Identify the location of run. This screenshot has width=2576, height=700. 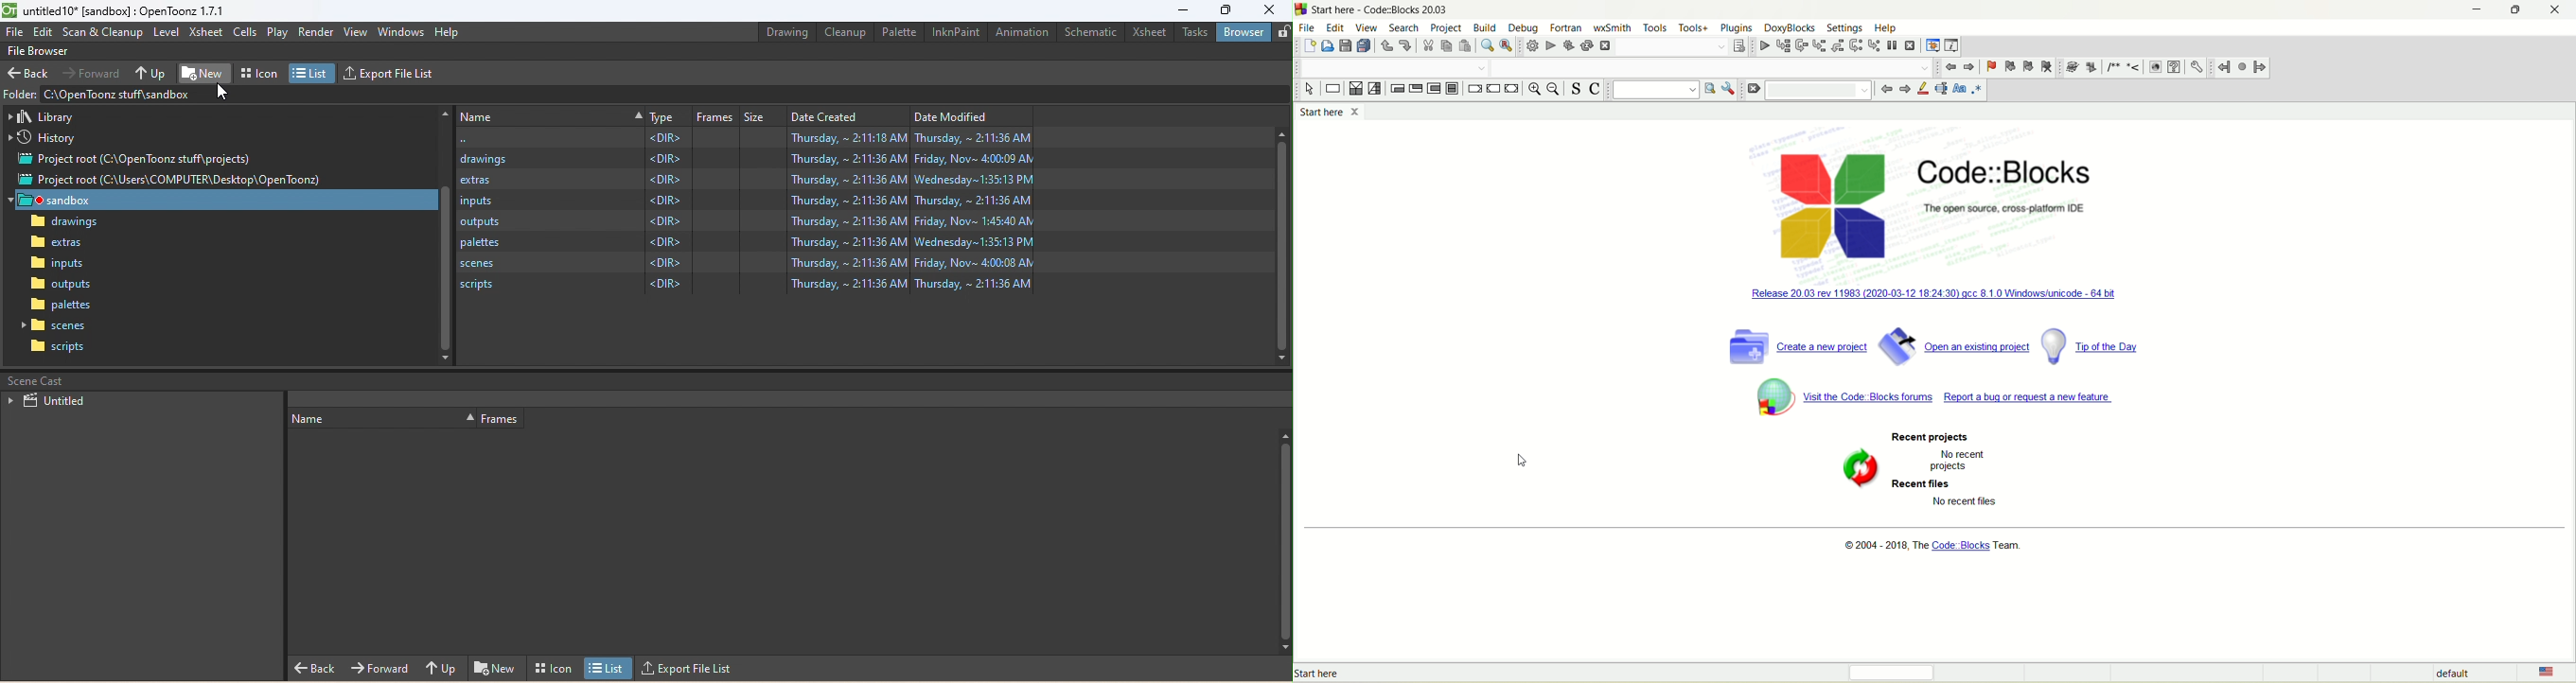
(1547, 46).